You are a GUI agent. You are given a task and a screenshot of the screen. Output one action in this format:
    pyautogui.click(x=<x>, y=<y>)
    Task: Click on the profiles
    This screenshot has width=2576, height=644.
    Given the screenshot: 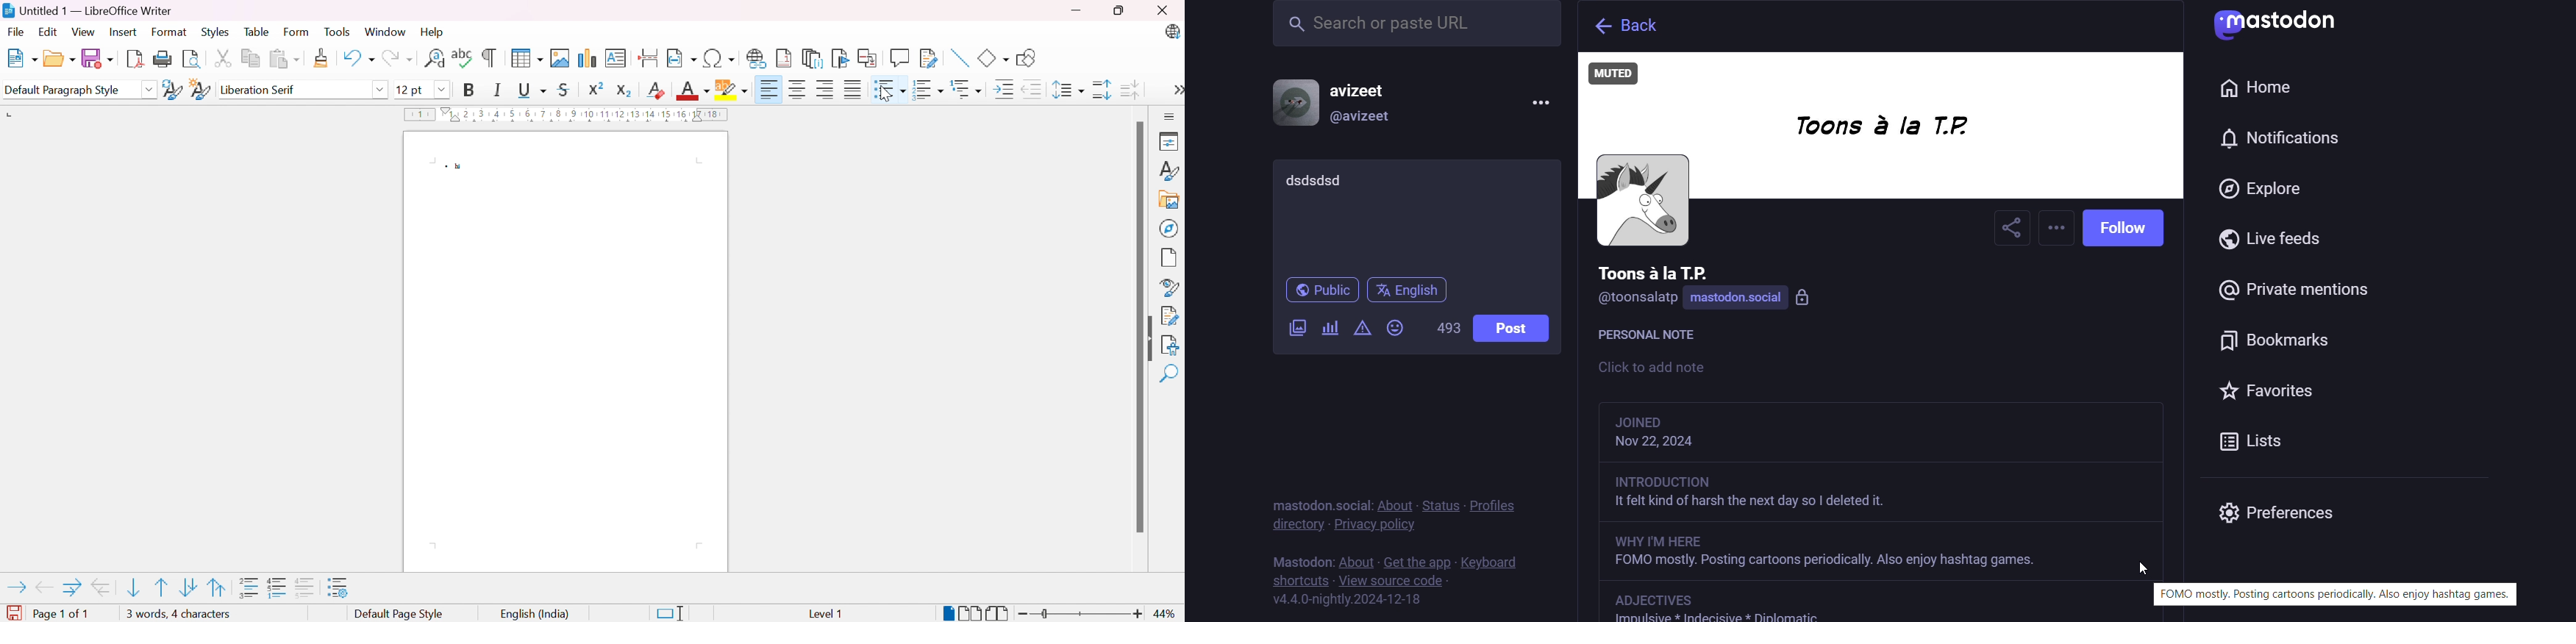 What is the action you would take?
    pyautogui.click(x=1492, y=501)
    